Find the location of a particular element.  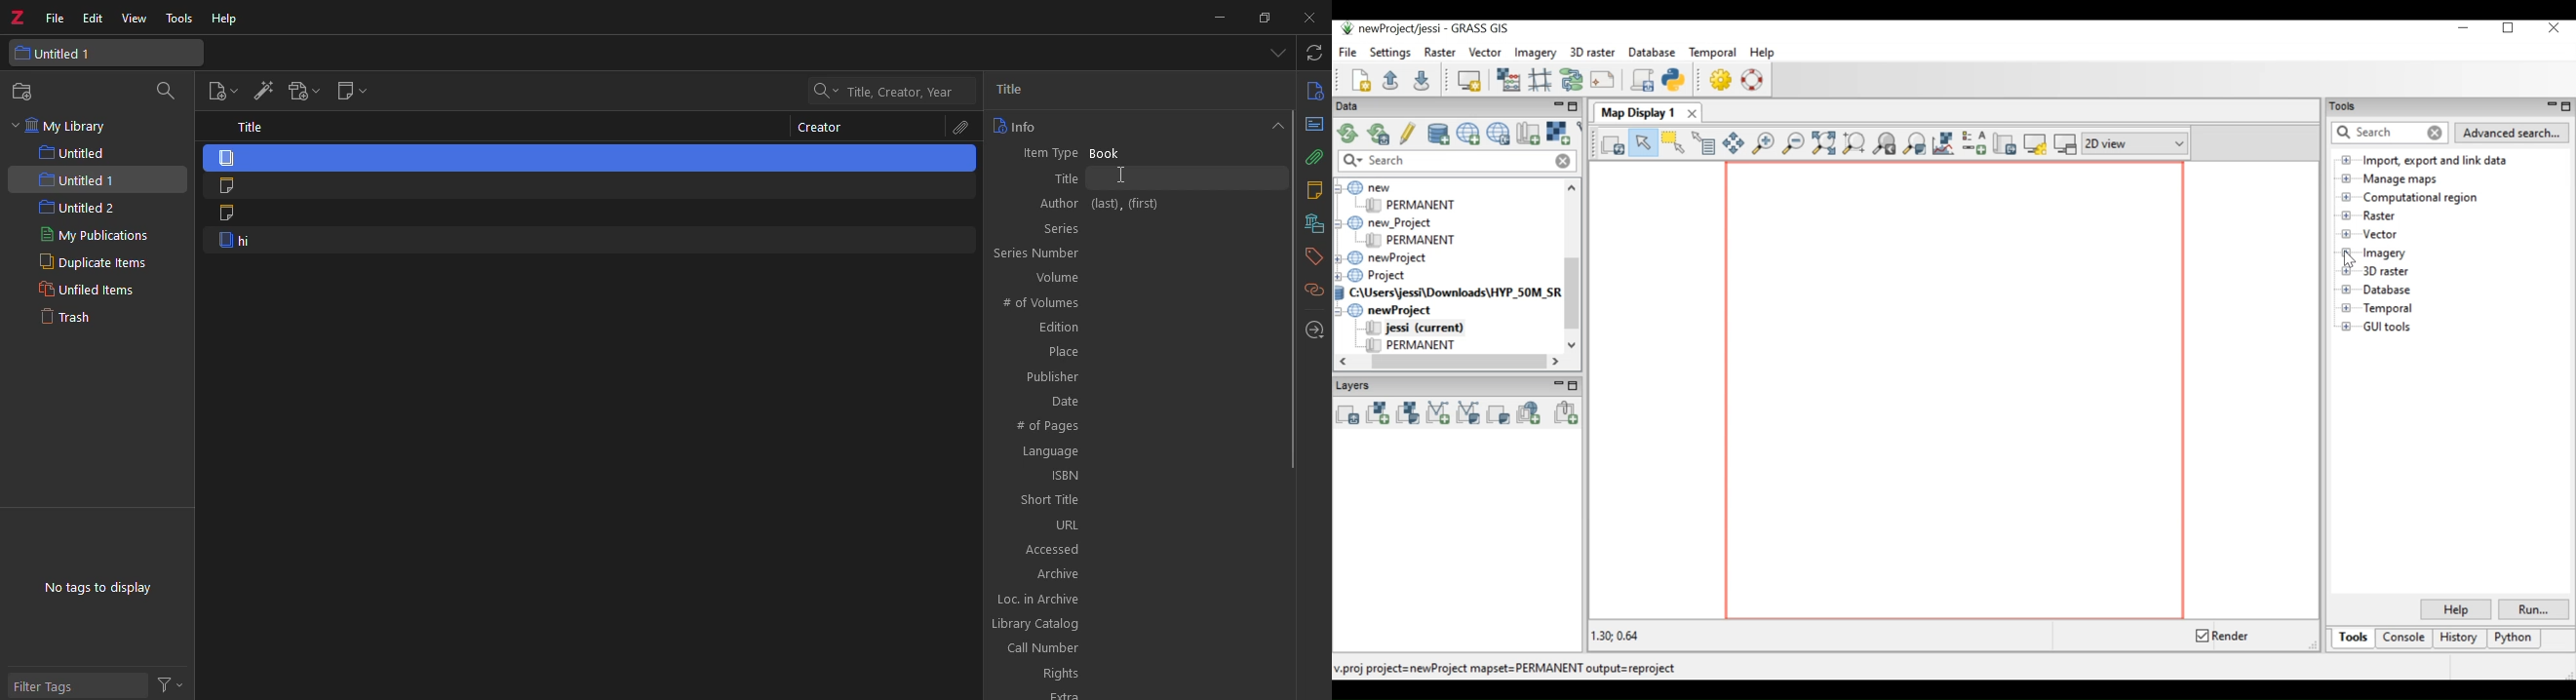

archive is located at coordinates (1135, 572).